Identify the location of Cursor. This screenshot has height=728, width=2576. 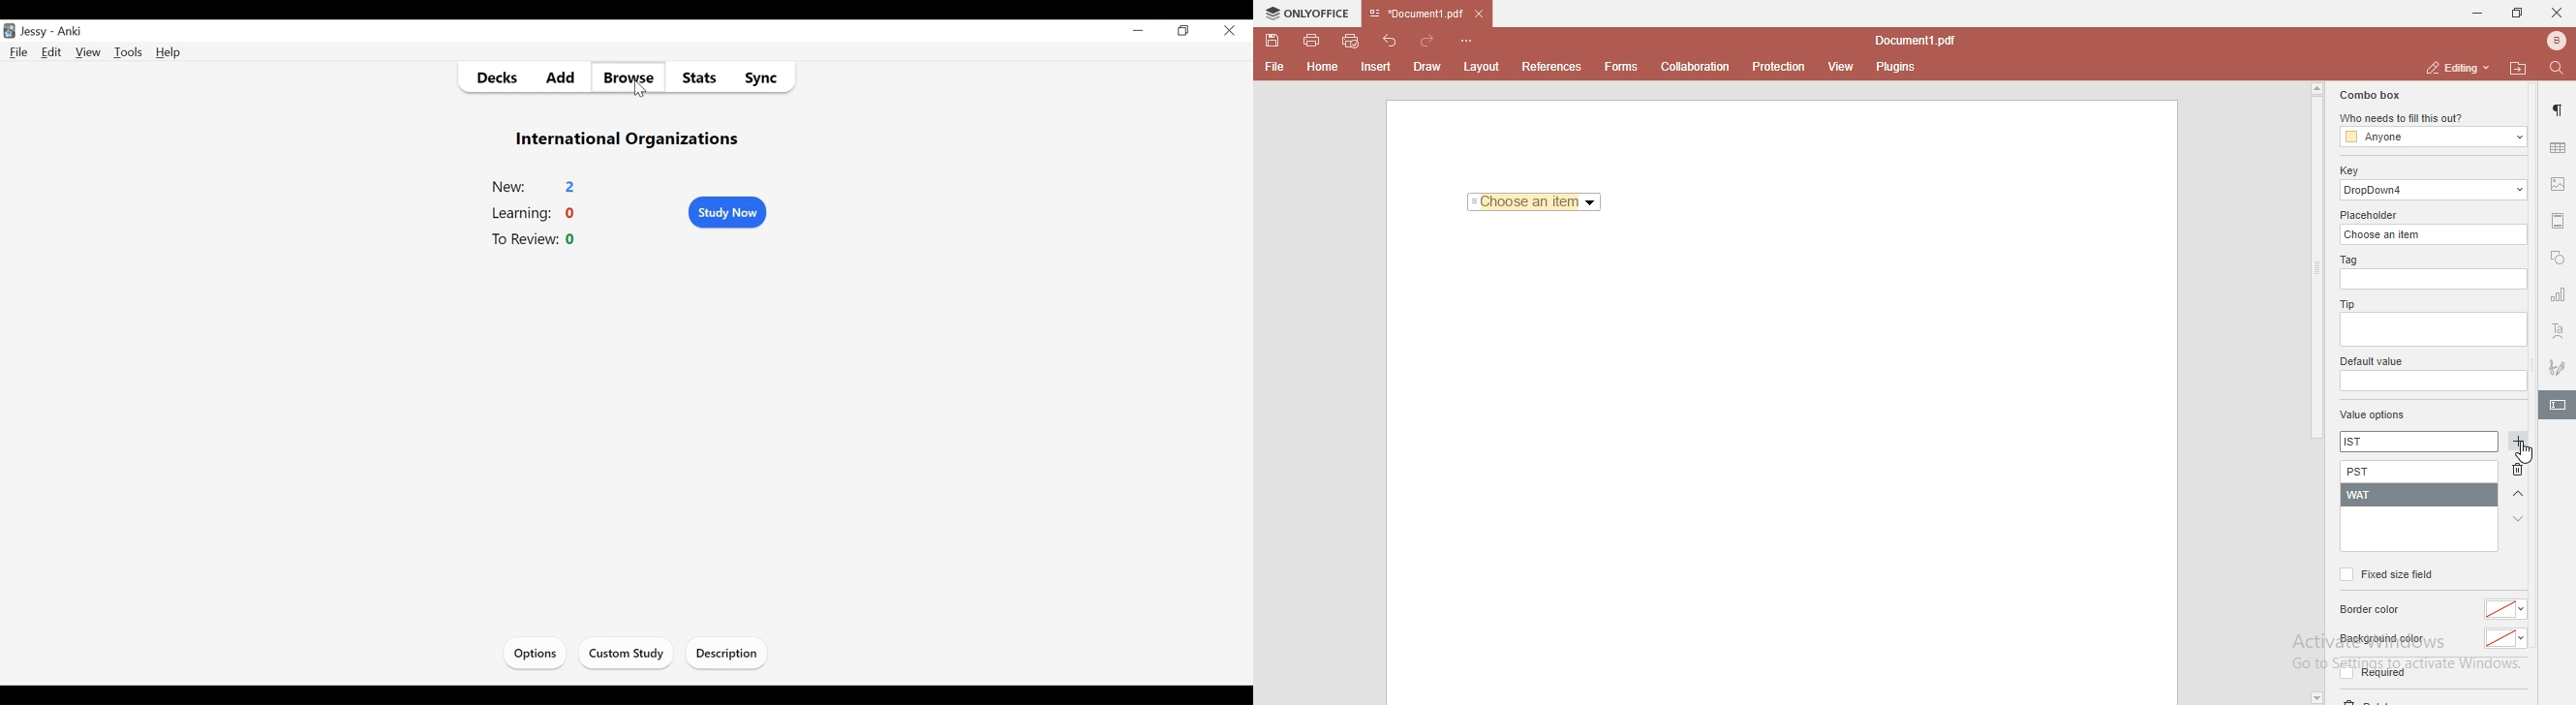
(1229, 30).